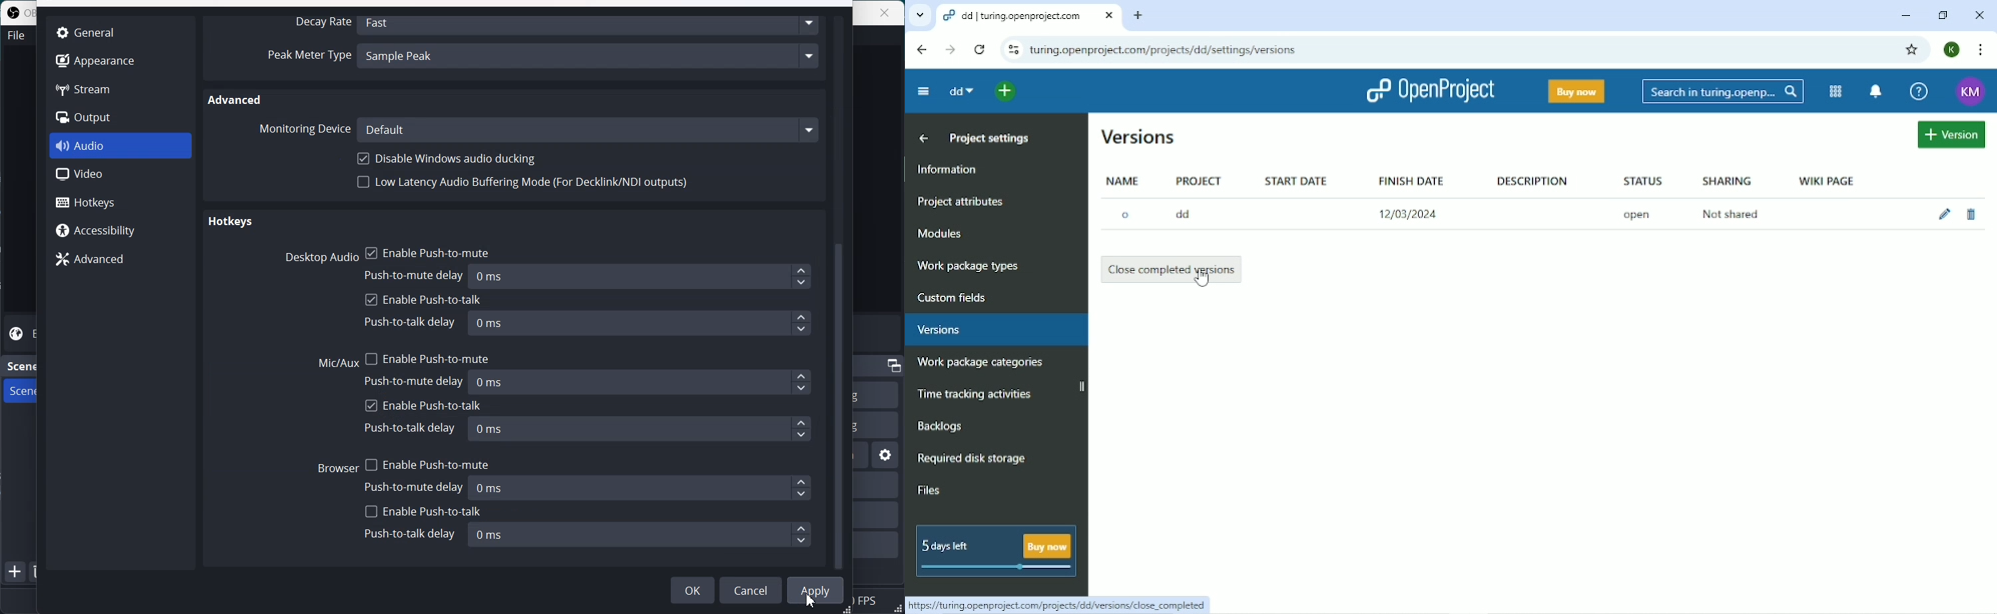 This screenshot has height=616, width=2016. I want to click on Enable Push-to-mute, so click(427, 462).